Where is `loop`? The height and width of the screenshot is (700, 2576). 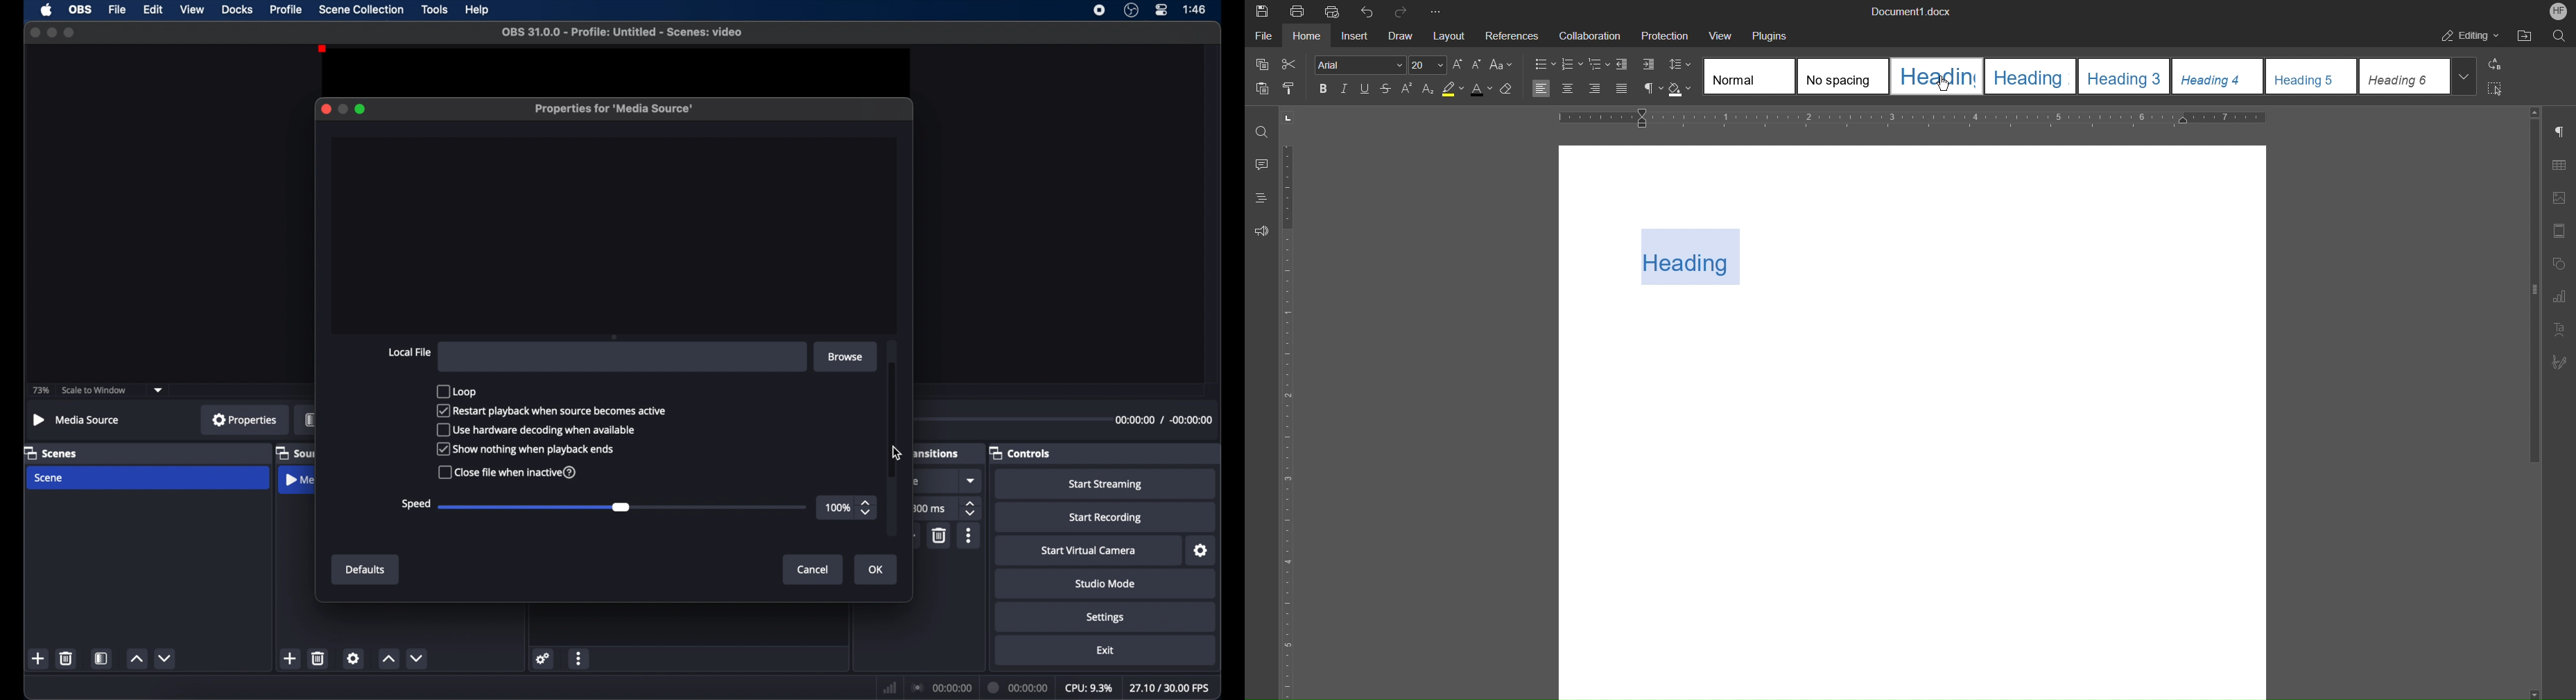
loop is located at coordinates (456, 391).